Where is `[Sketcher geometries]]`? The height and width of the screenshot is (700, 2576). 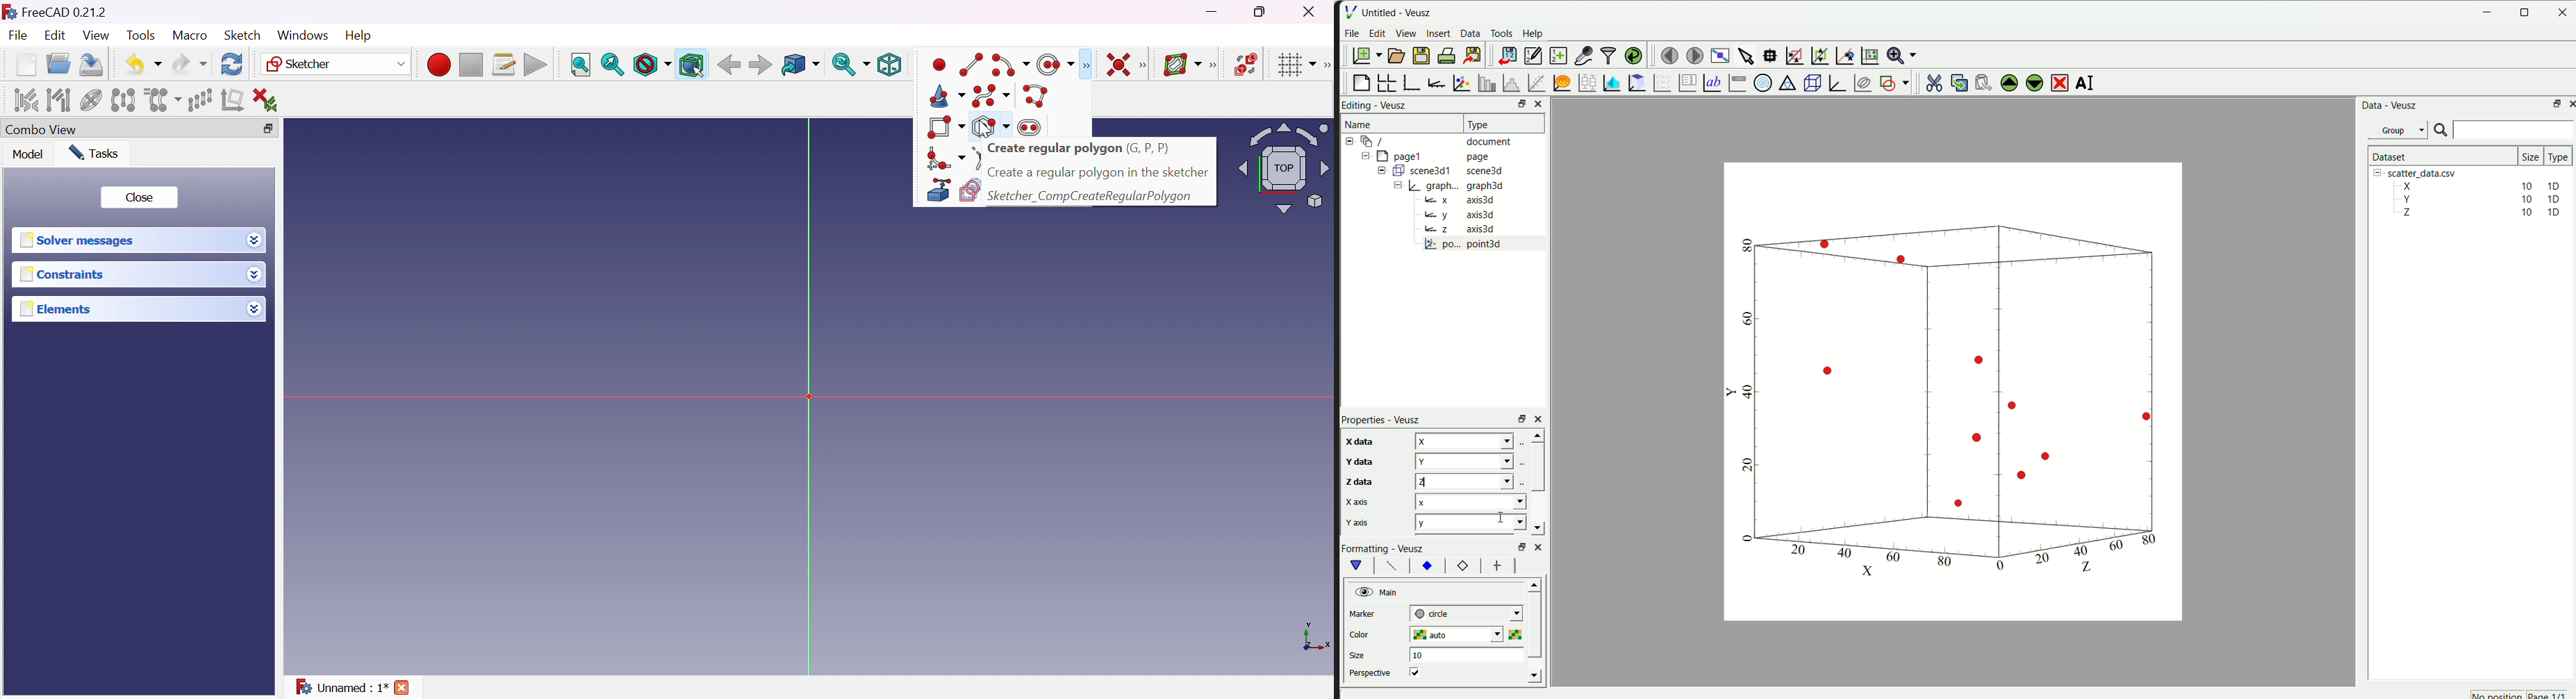
[Sketcher geometries]] is located at coordinates (1085, 65).